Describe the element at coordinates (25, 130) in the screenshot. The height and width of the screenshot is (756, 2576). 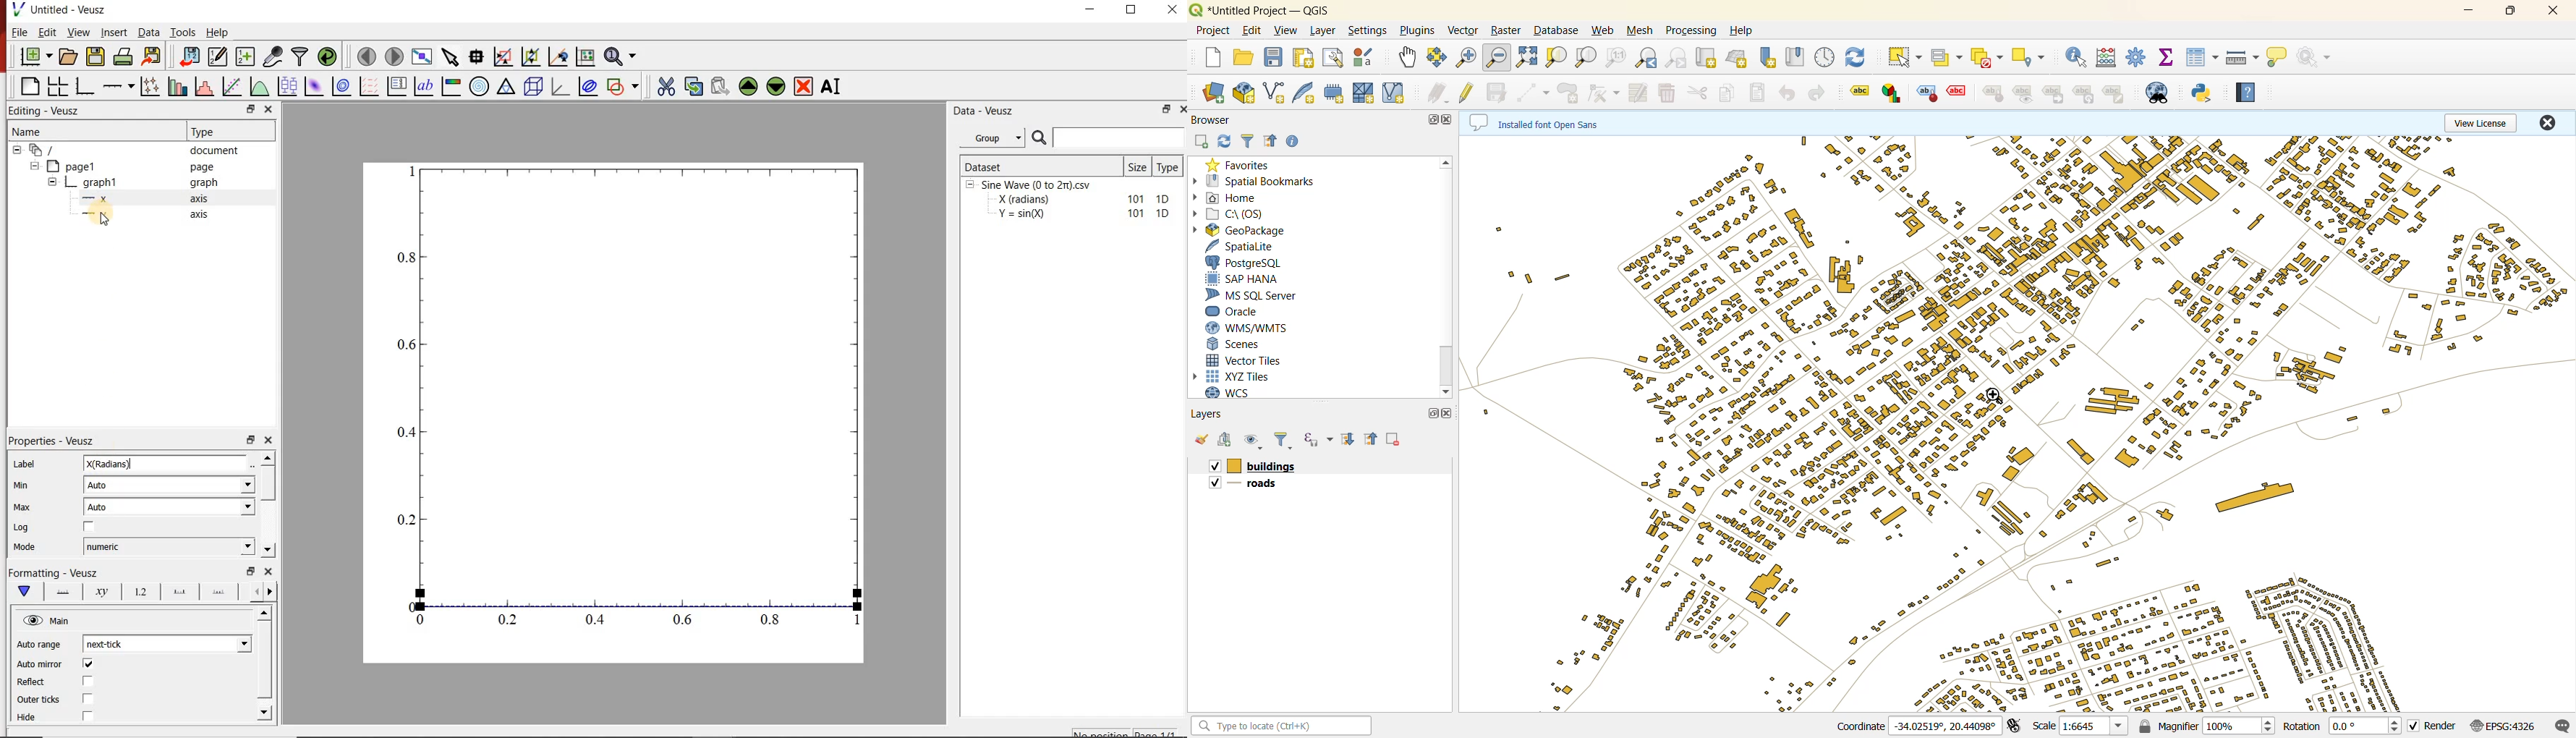
I see `Name` at that location.